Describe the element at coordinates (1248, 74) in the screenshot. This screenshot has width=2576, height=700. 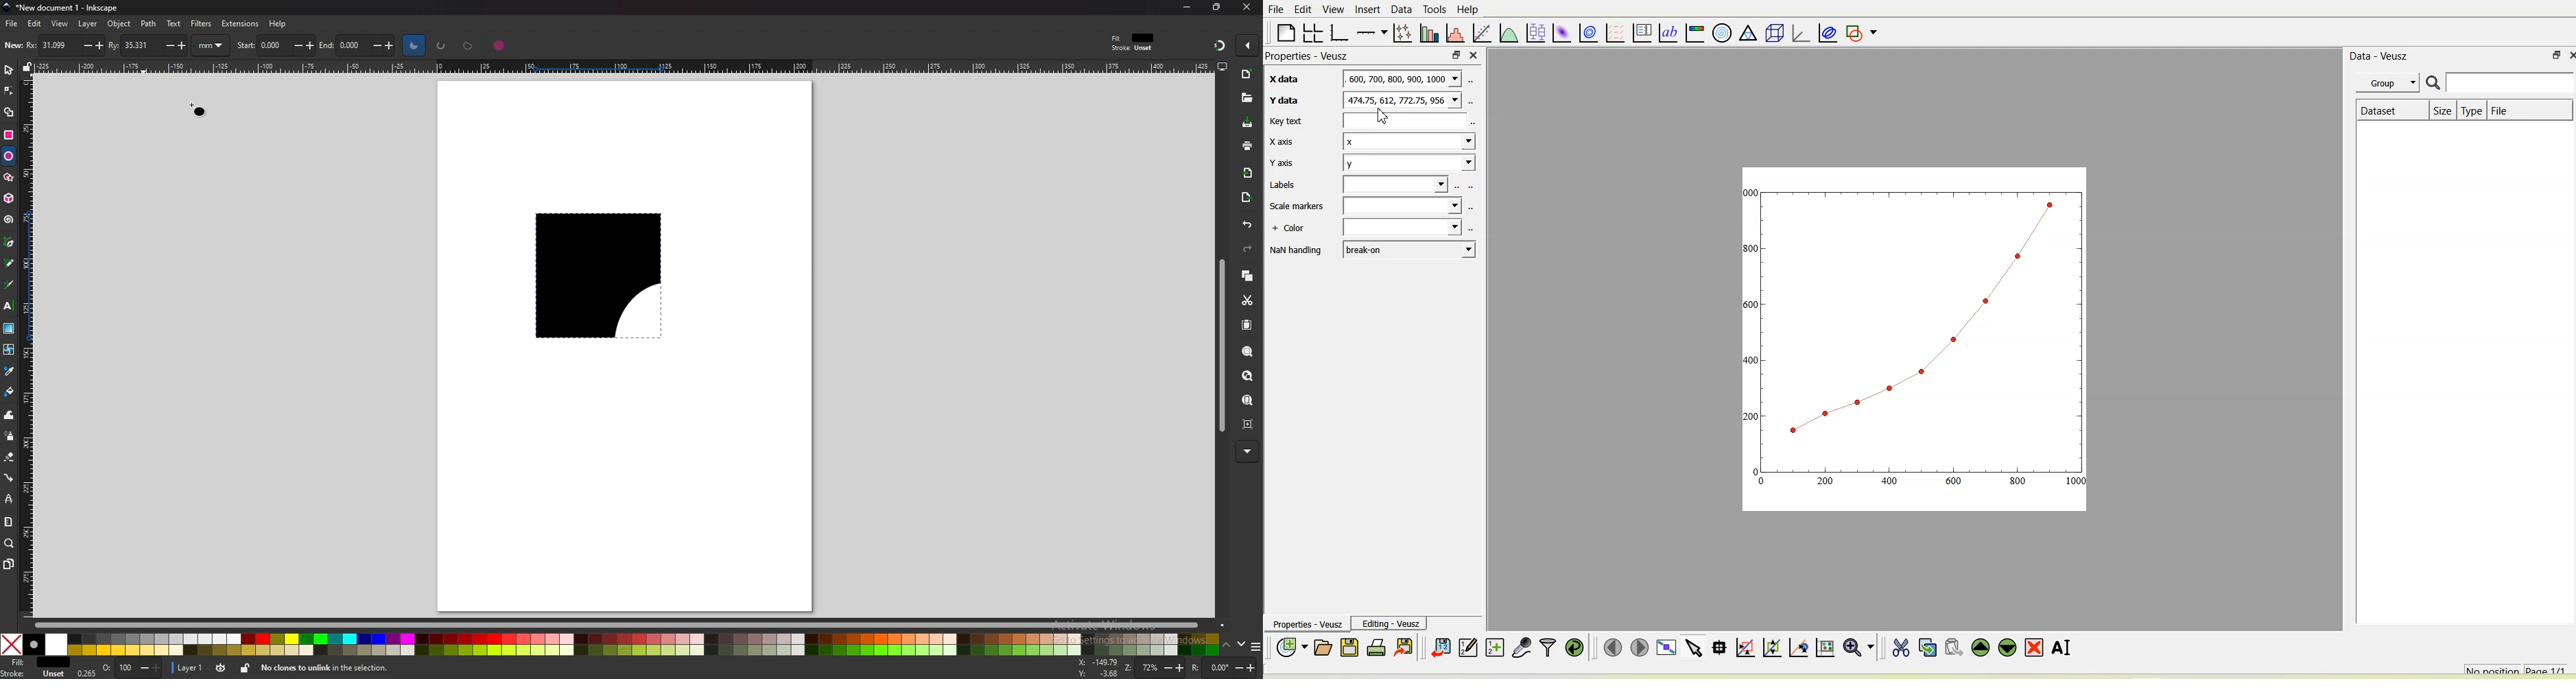
I see `new` at that location.